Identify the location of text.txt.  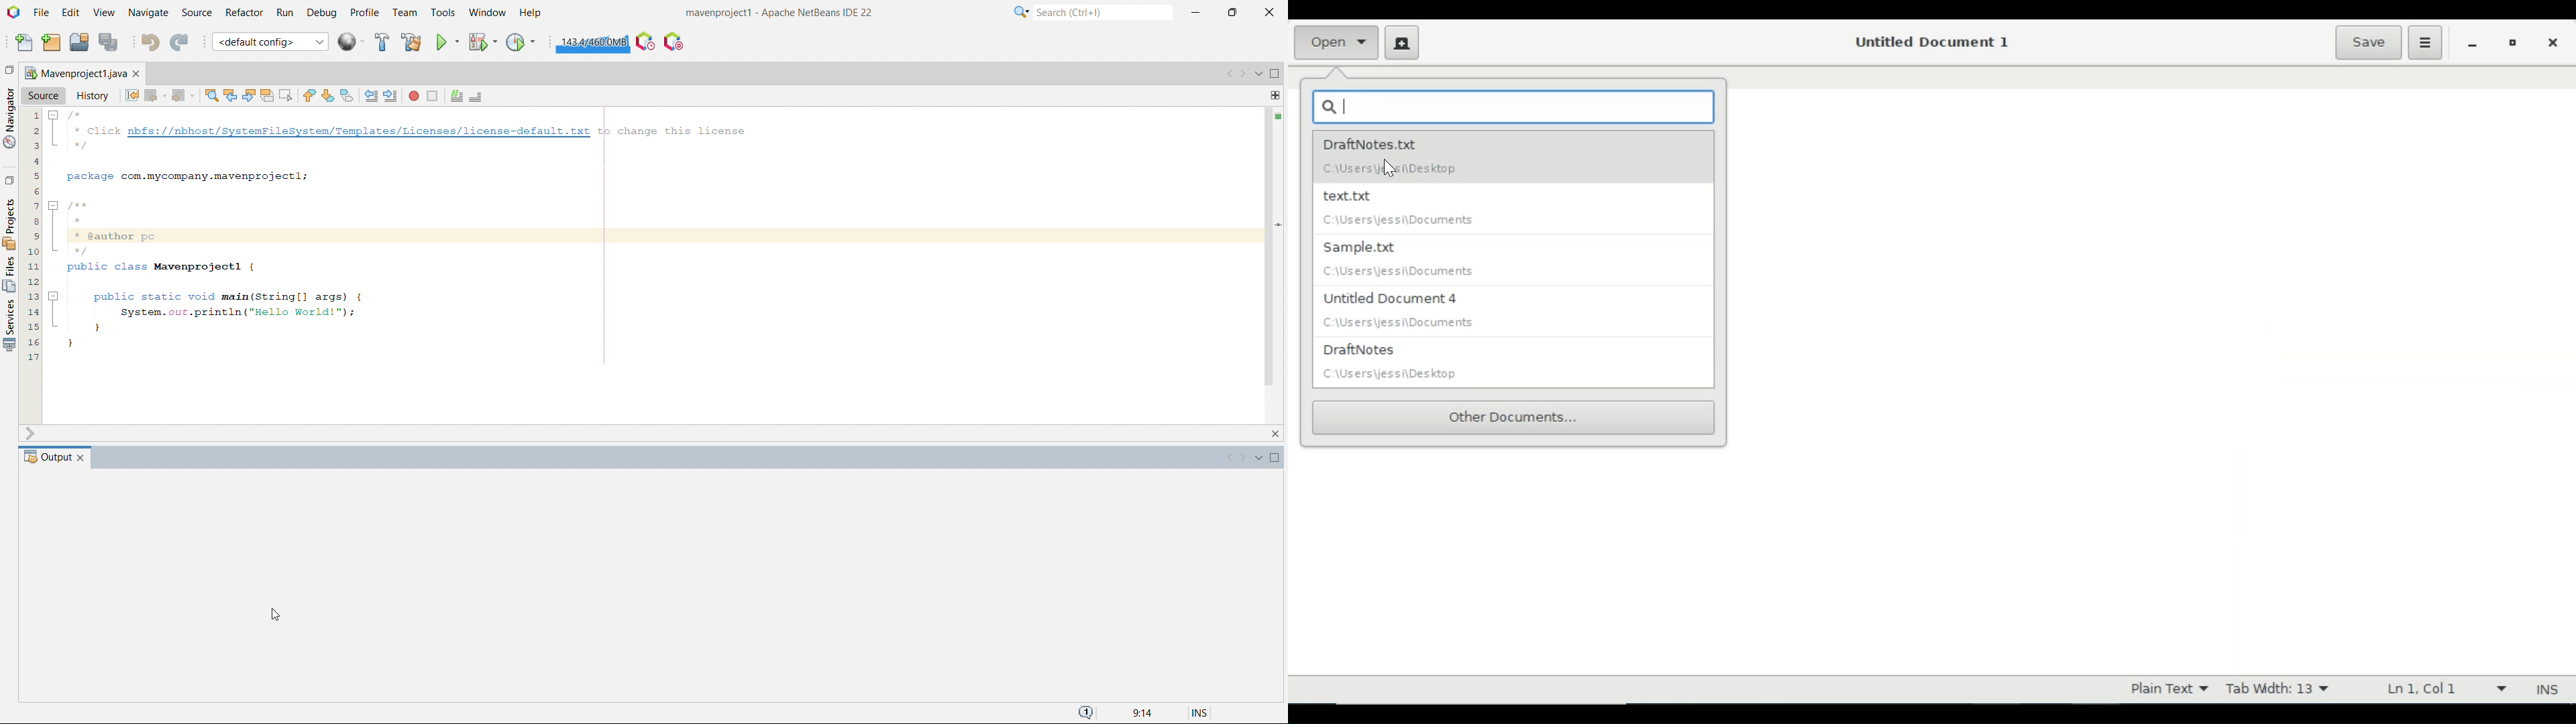
(1505, 209).